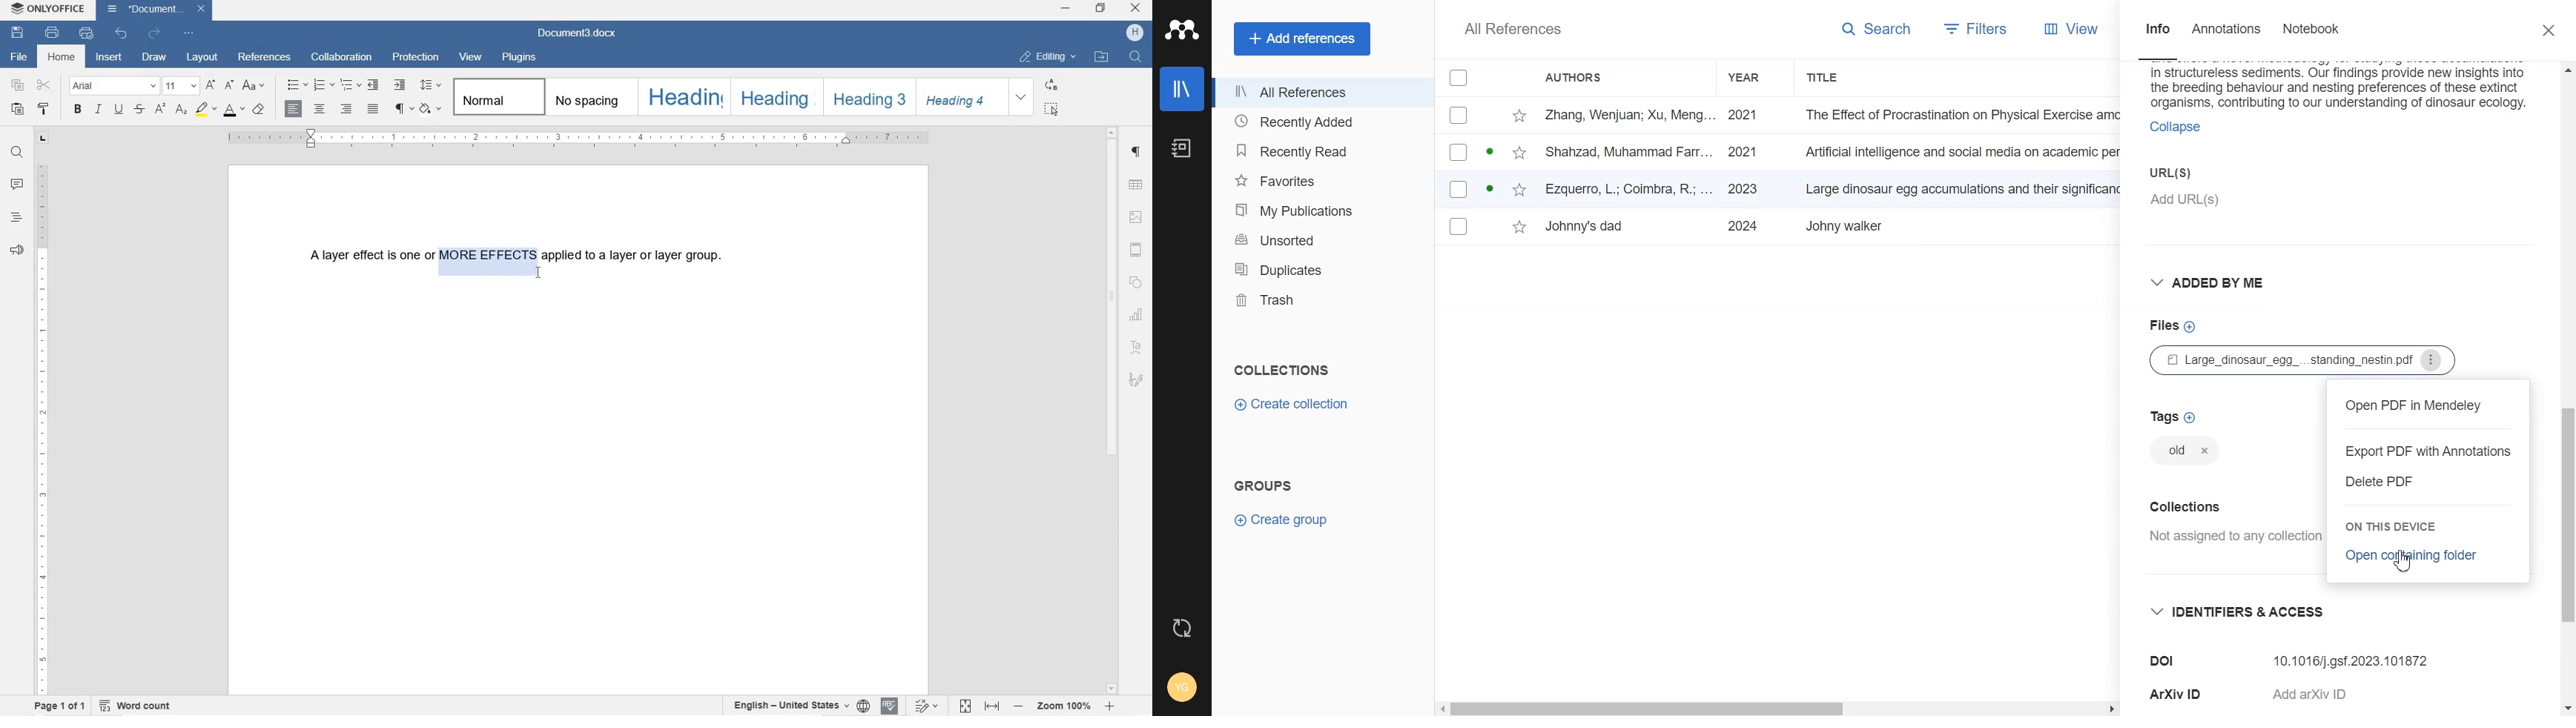 The image size is (2576, 728). What do you see at coordinates (121, 34) in the screenshot?
I see `UNDO` at bounding box center [121, 34].